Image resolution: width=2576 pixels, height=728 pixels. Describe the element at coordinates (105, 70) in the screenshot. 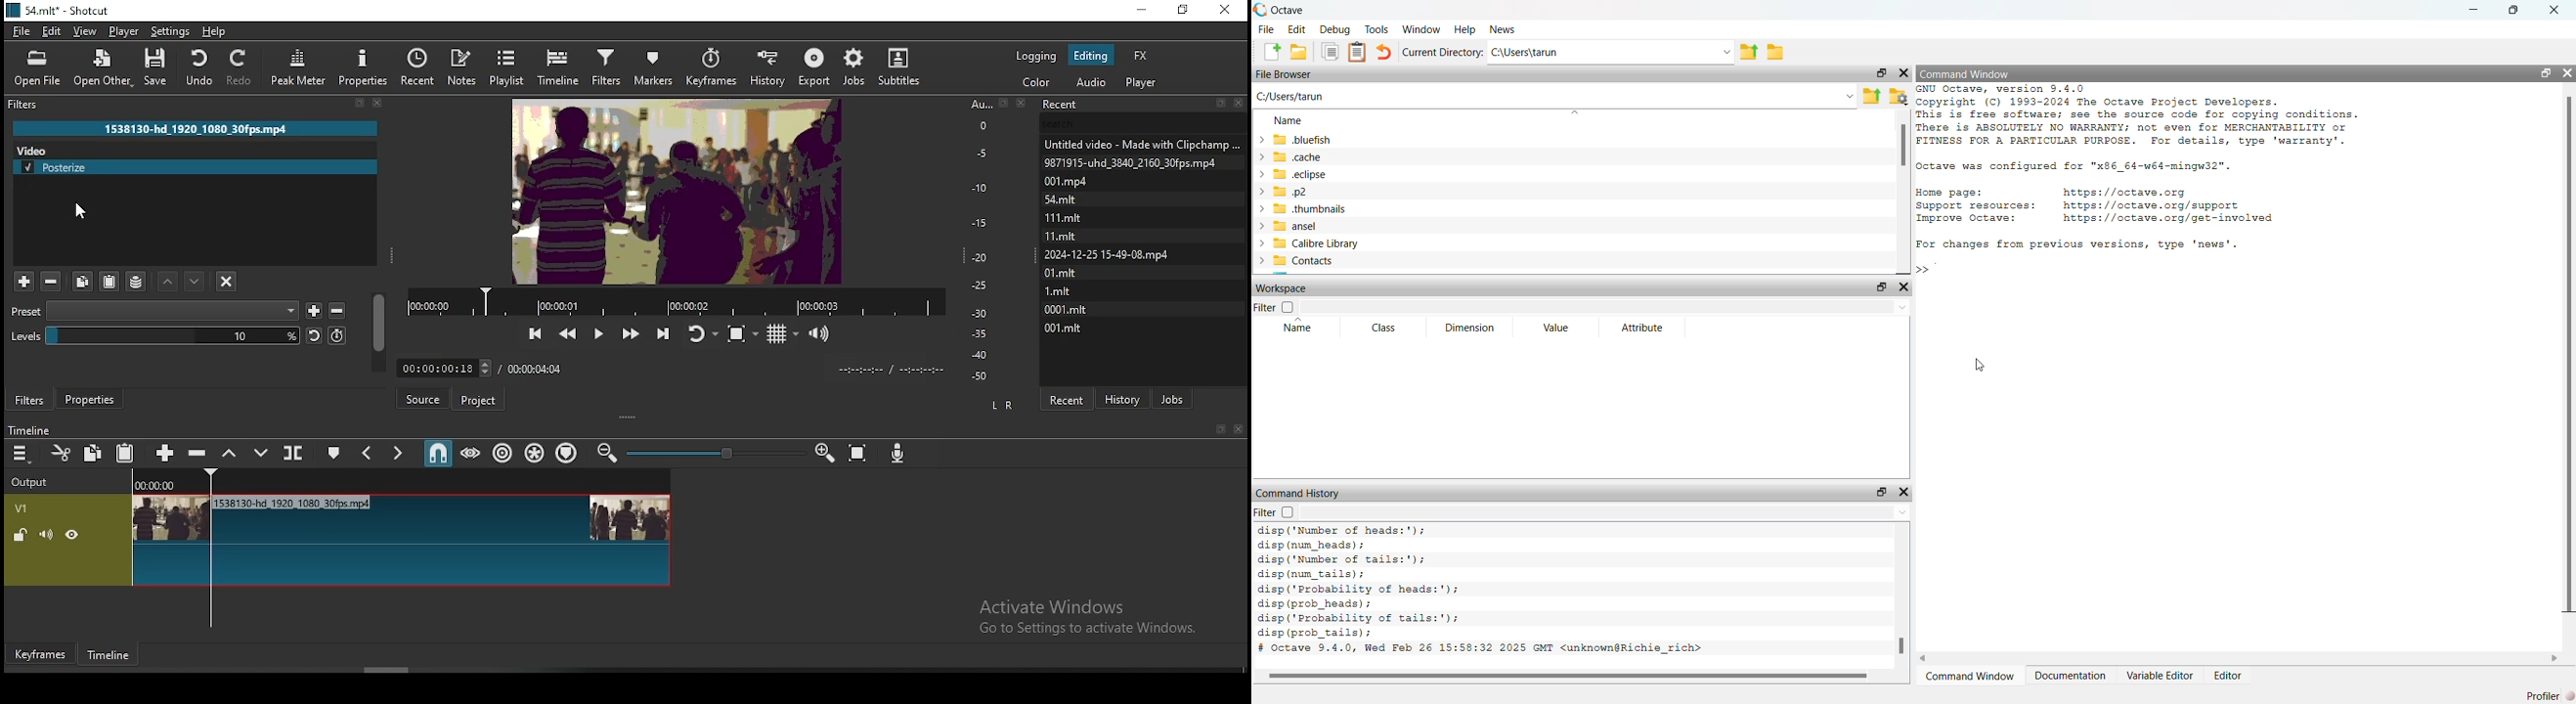

I see `open other` at that location.